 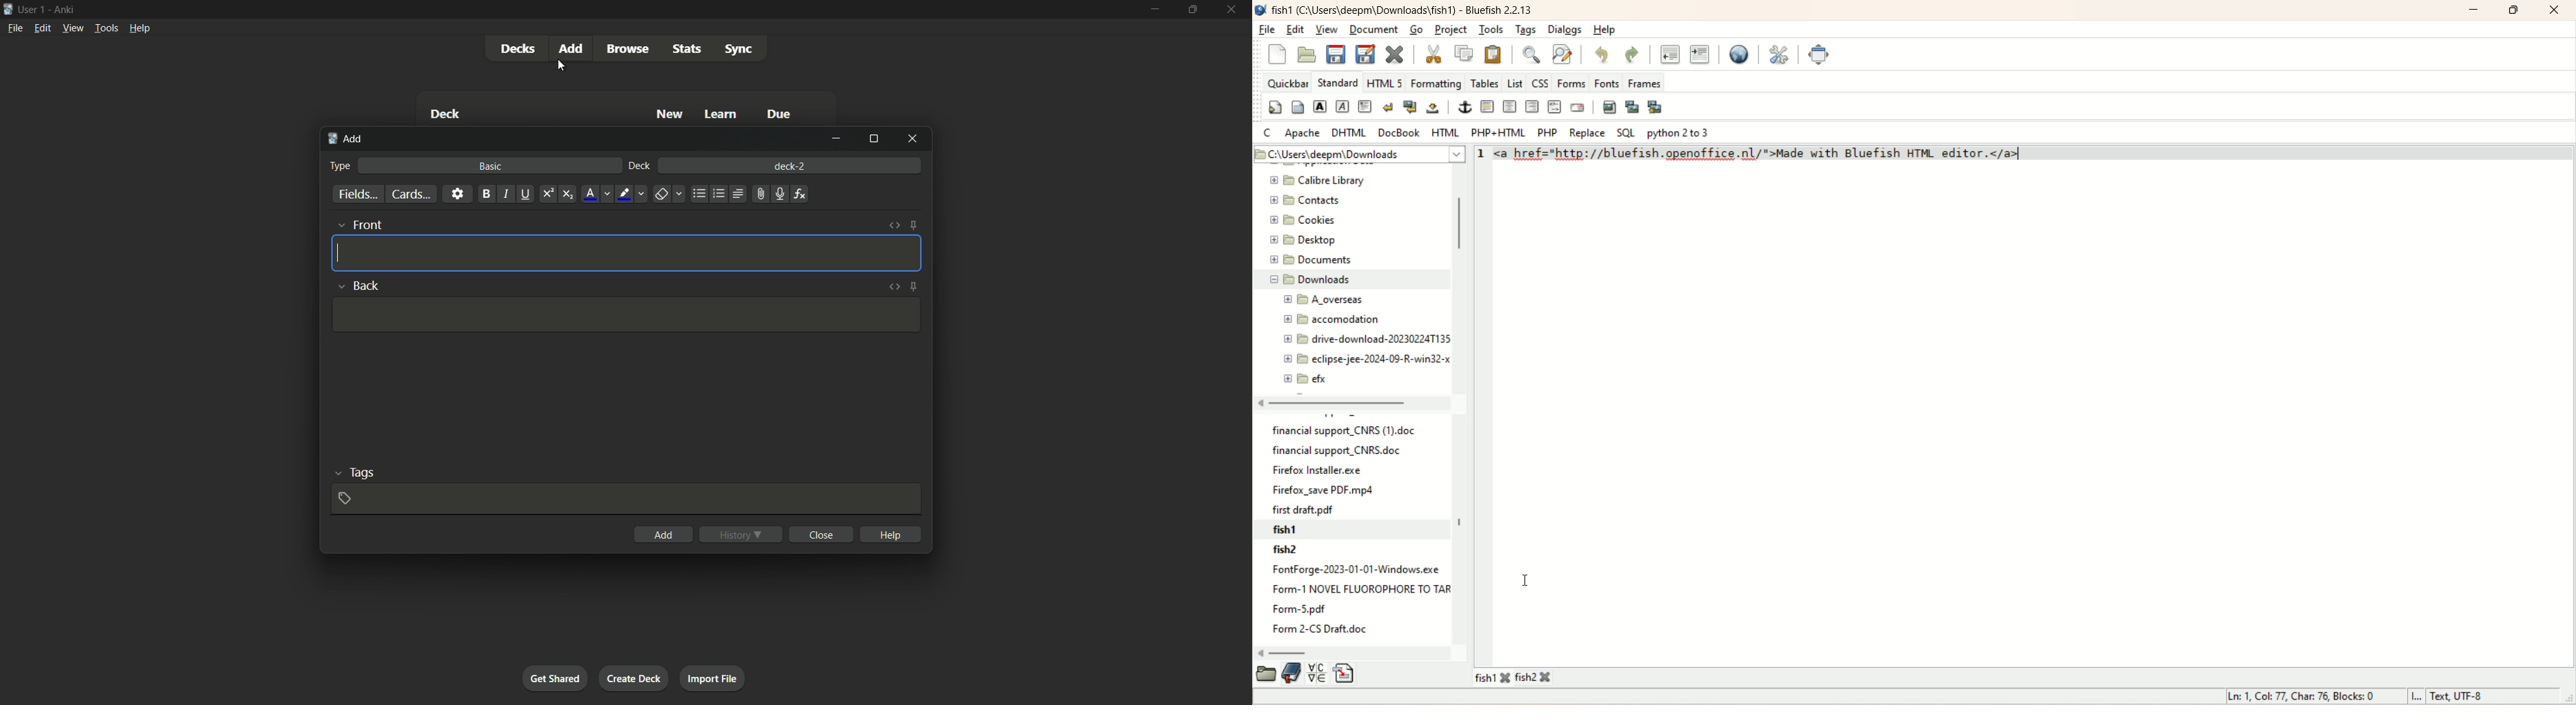 I want to click on efx, so click(x=1307, y=379).